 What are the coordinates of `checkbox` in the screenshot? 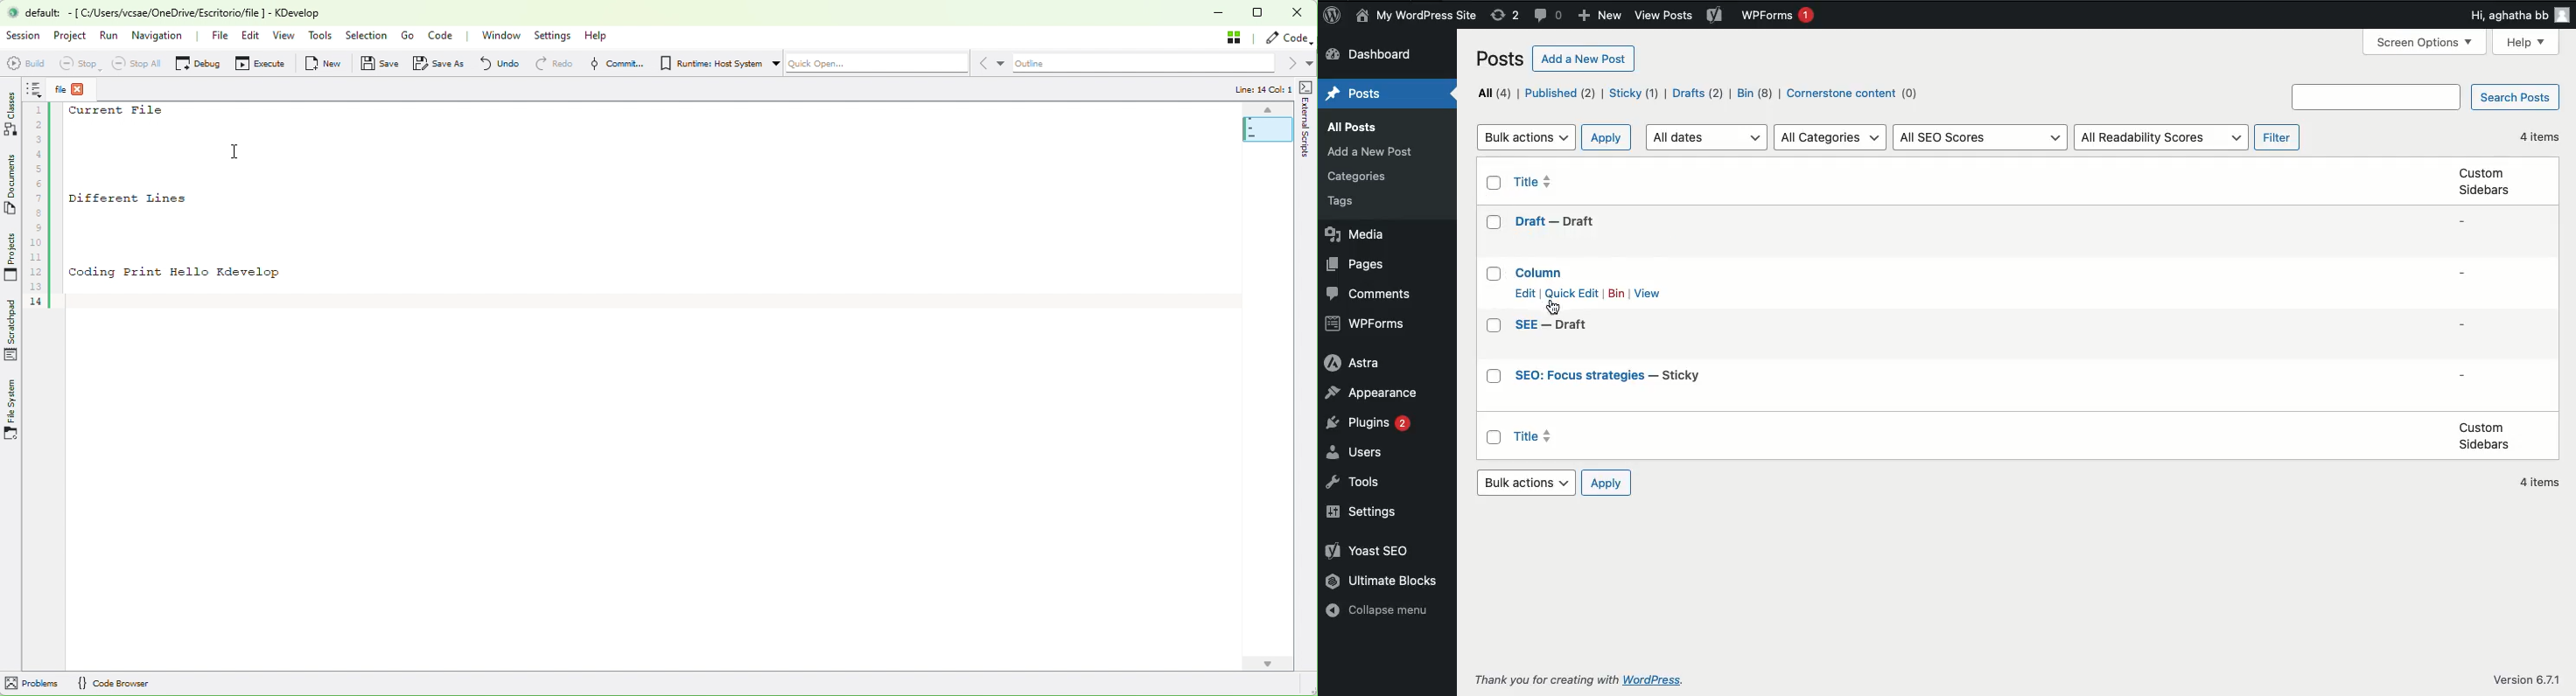 It's located at (1494, 436).